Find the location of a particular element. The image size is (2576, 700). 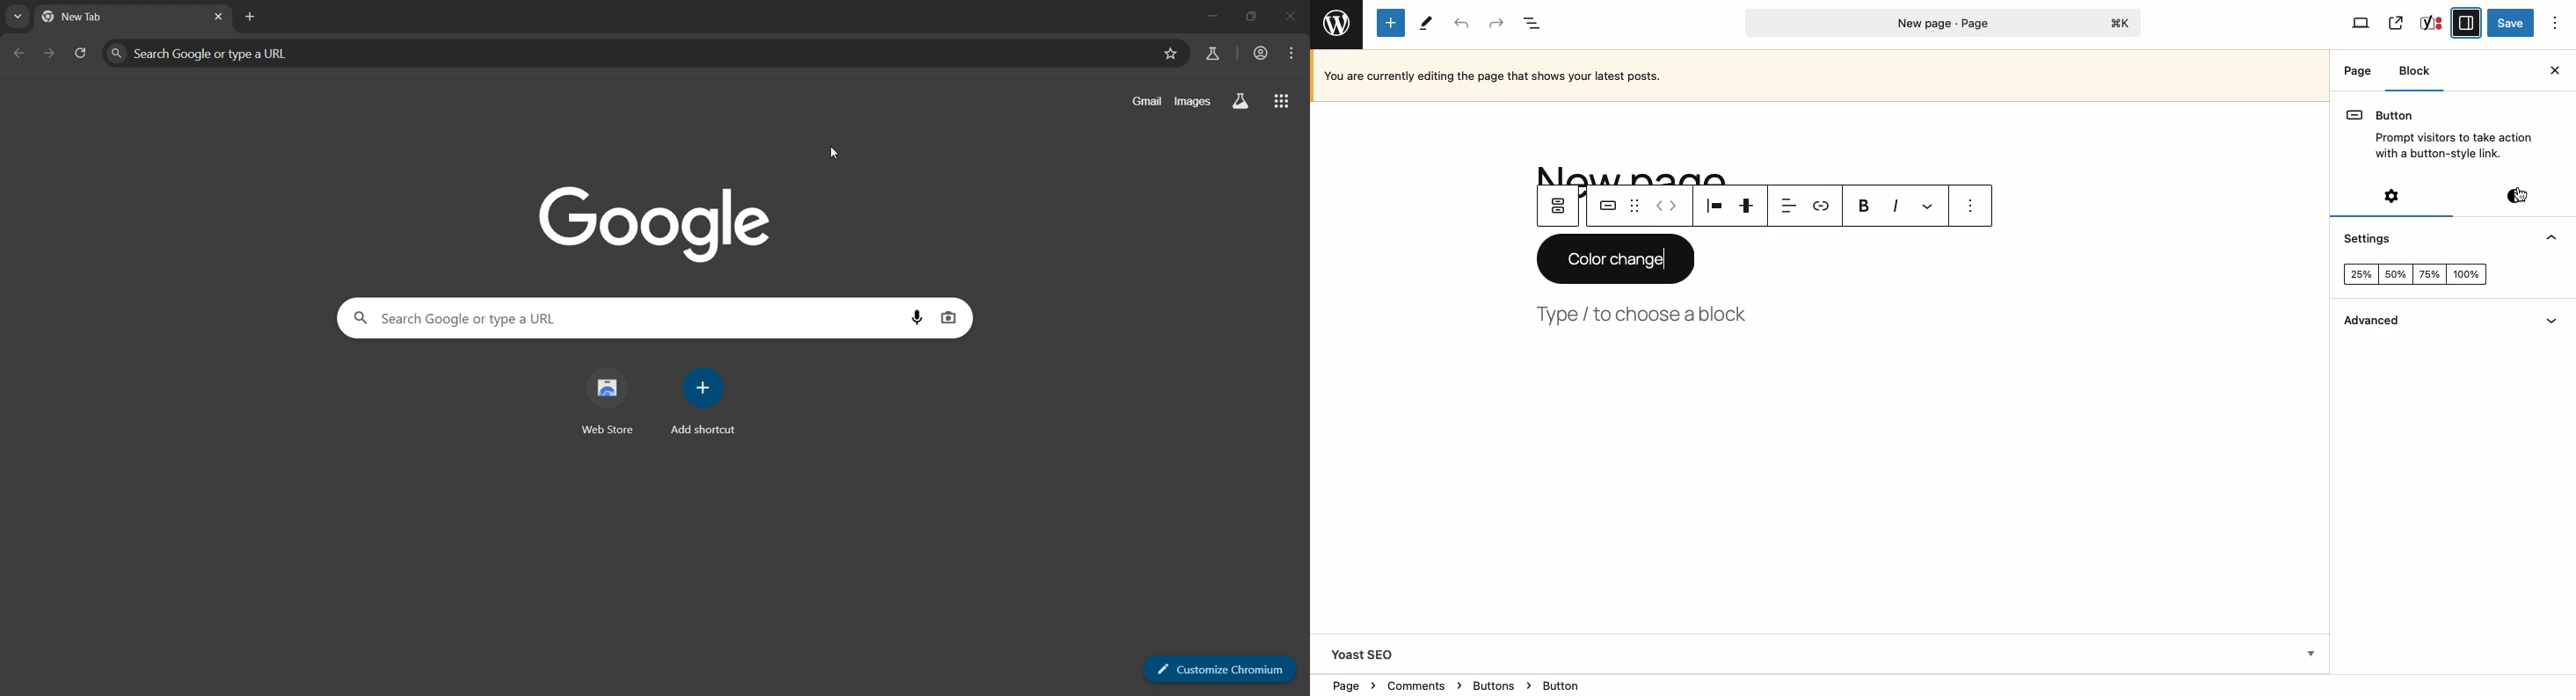

Title is located at coordinates (1657, 173).